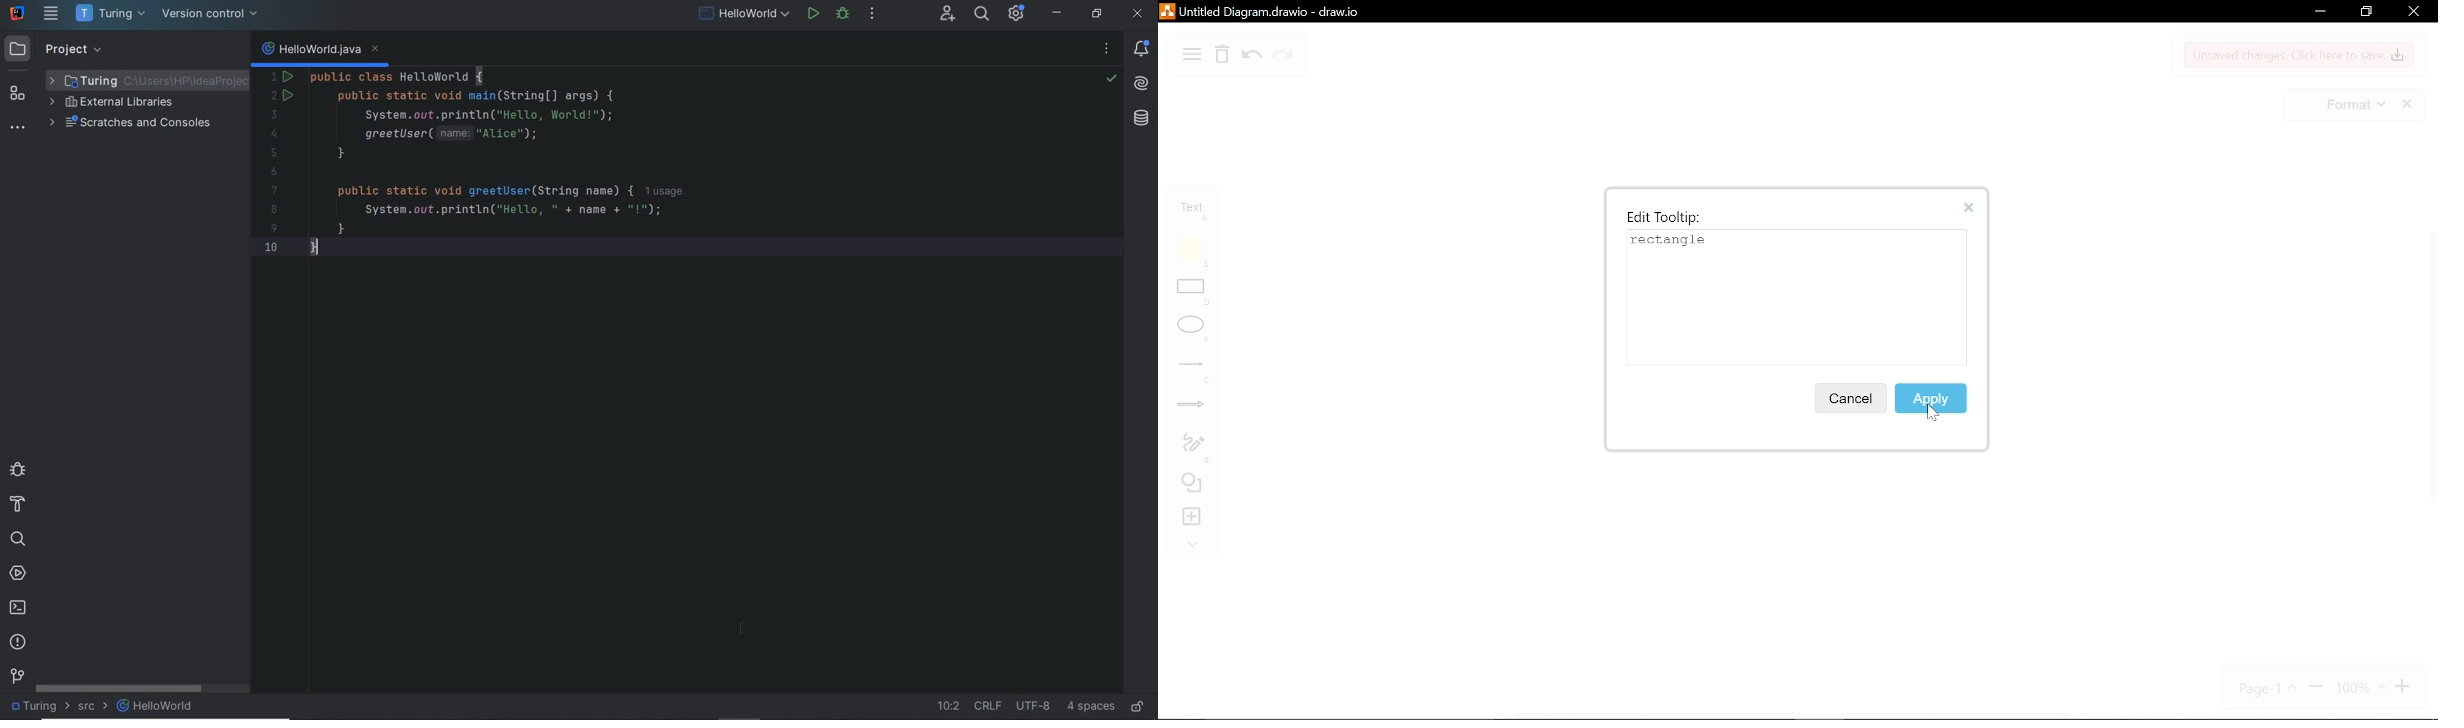 Image resolution: width=2464 pixels, height=728 pixels. I want to click on minimize, so click(2318, 13).